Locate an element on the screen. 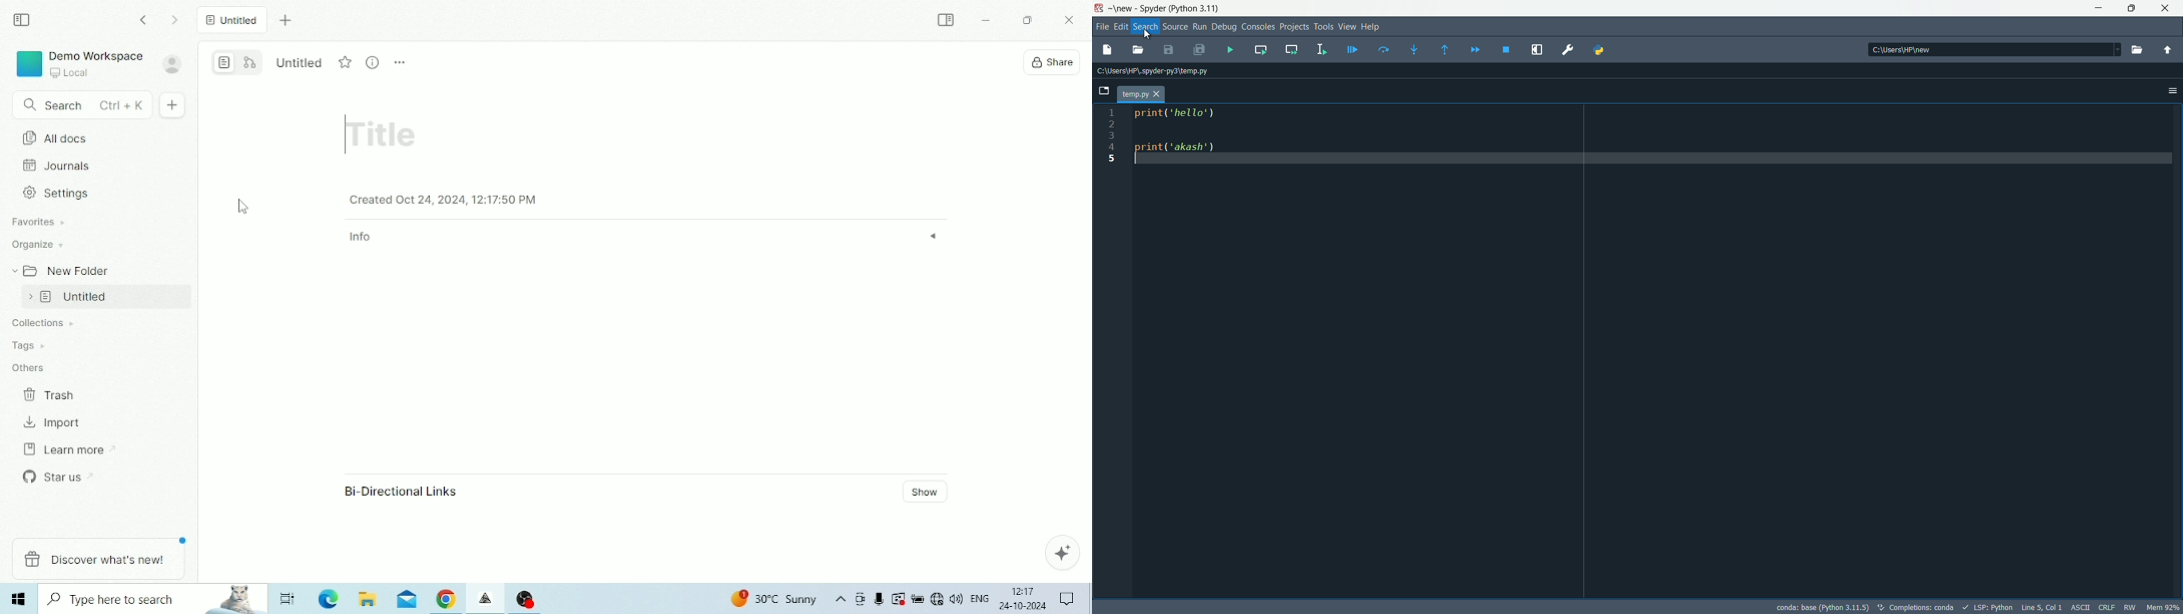  close app is located at coordinates (2166, 9).